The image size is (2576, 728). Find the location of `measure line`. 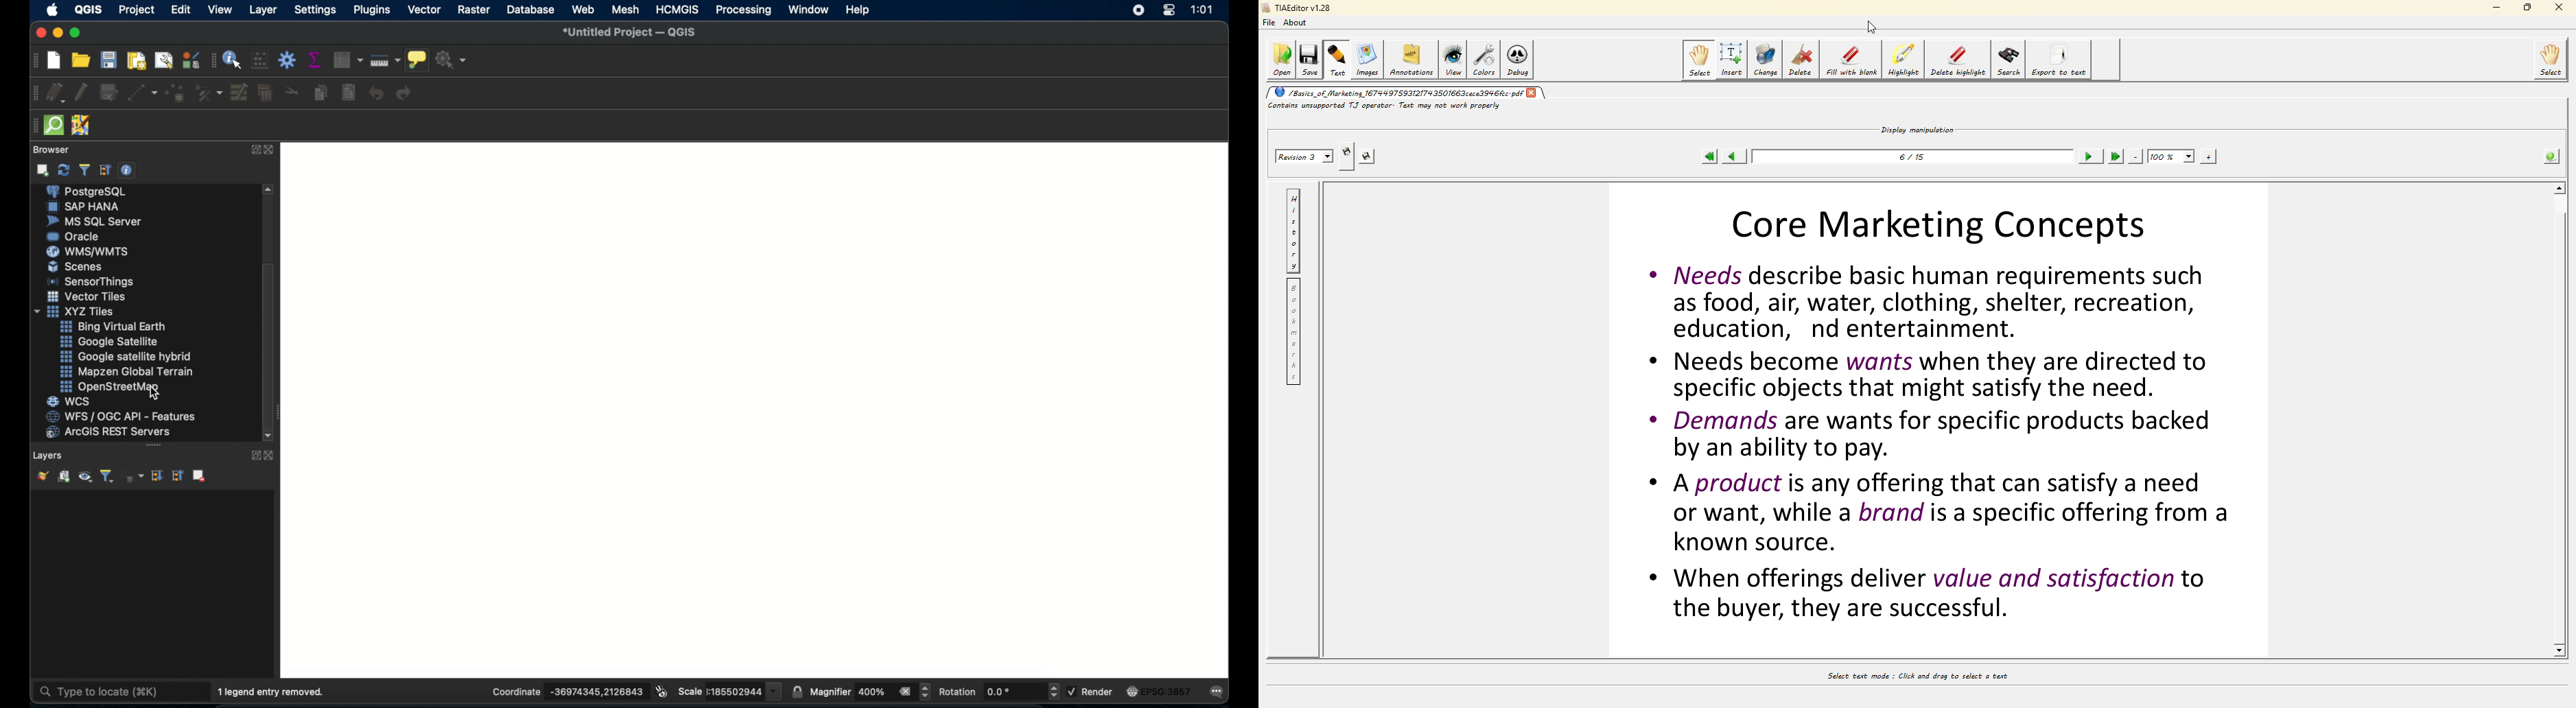

measure line is located at coordinates (386, 60).